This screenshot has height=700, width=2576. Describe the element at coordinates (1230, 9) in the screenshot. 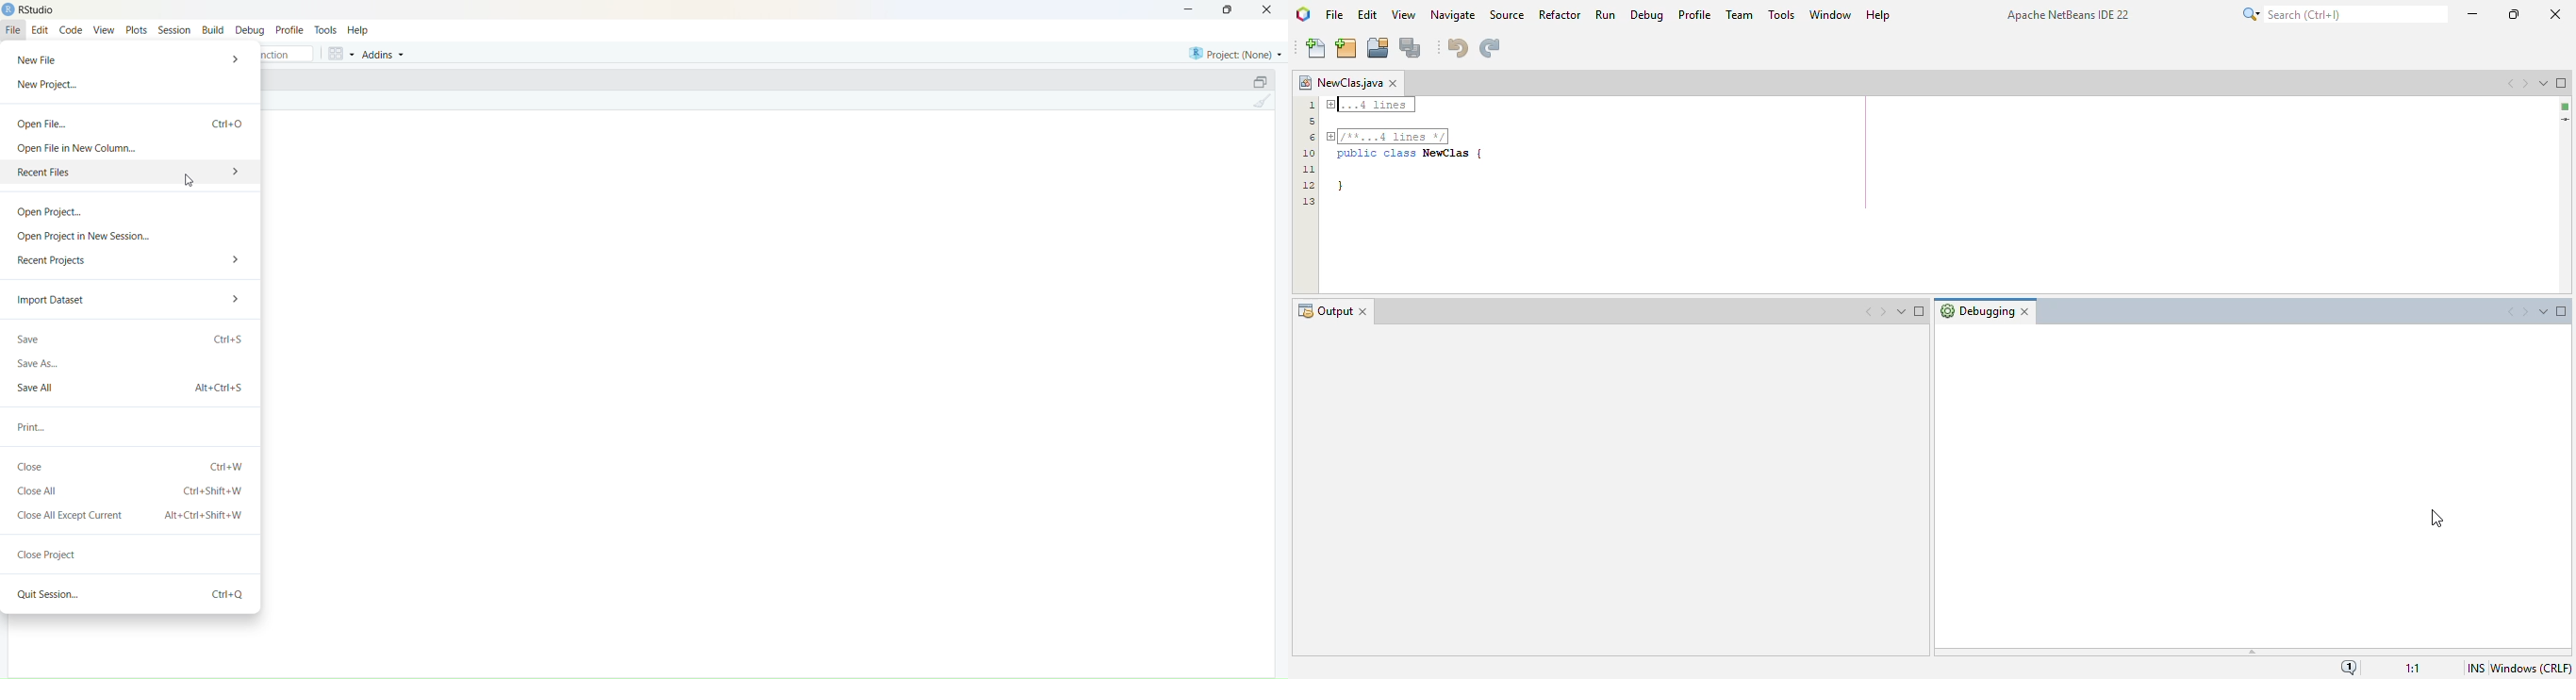

I see `Maximize` at that location.